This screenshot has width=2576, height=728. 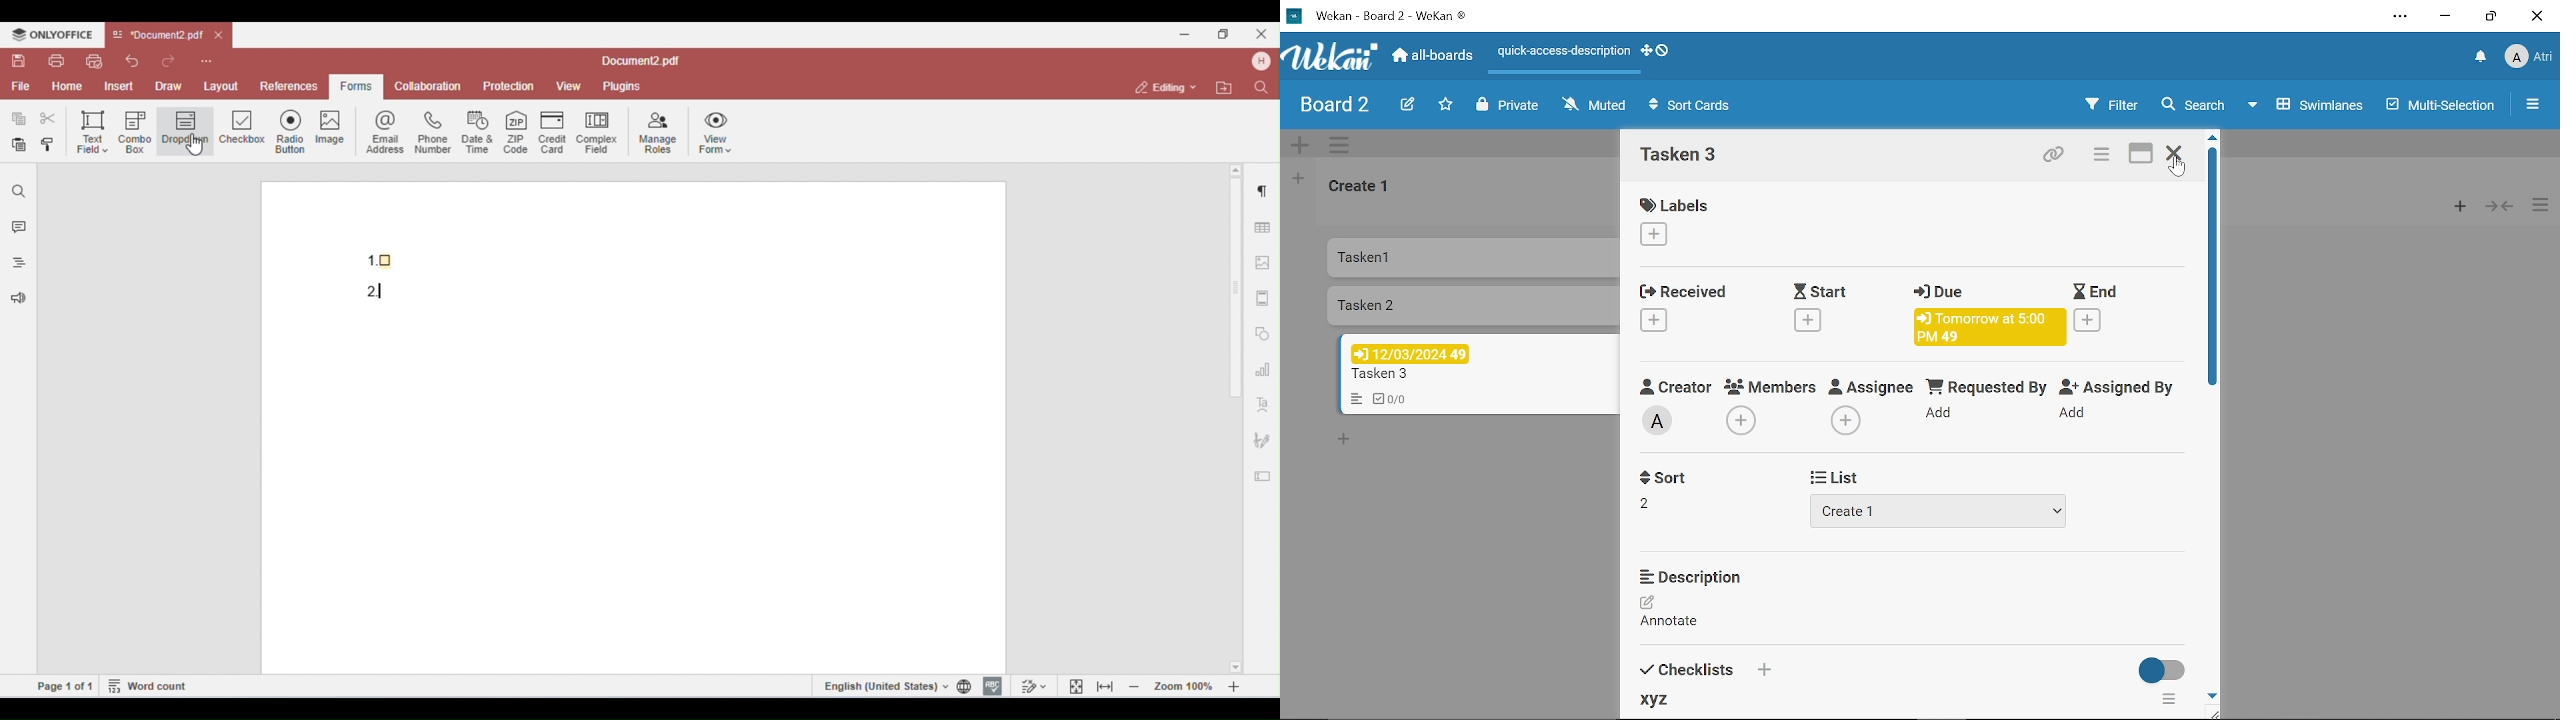 What do you see at coordinates (2211, 694) in the screenshot?
I see `move down` at bounding box center [2211, 694].